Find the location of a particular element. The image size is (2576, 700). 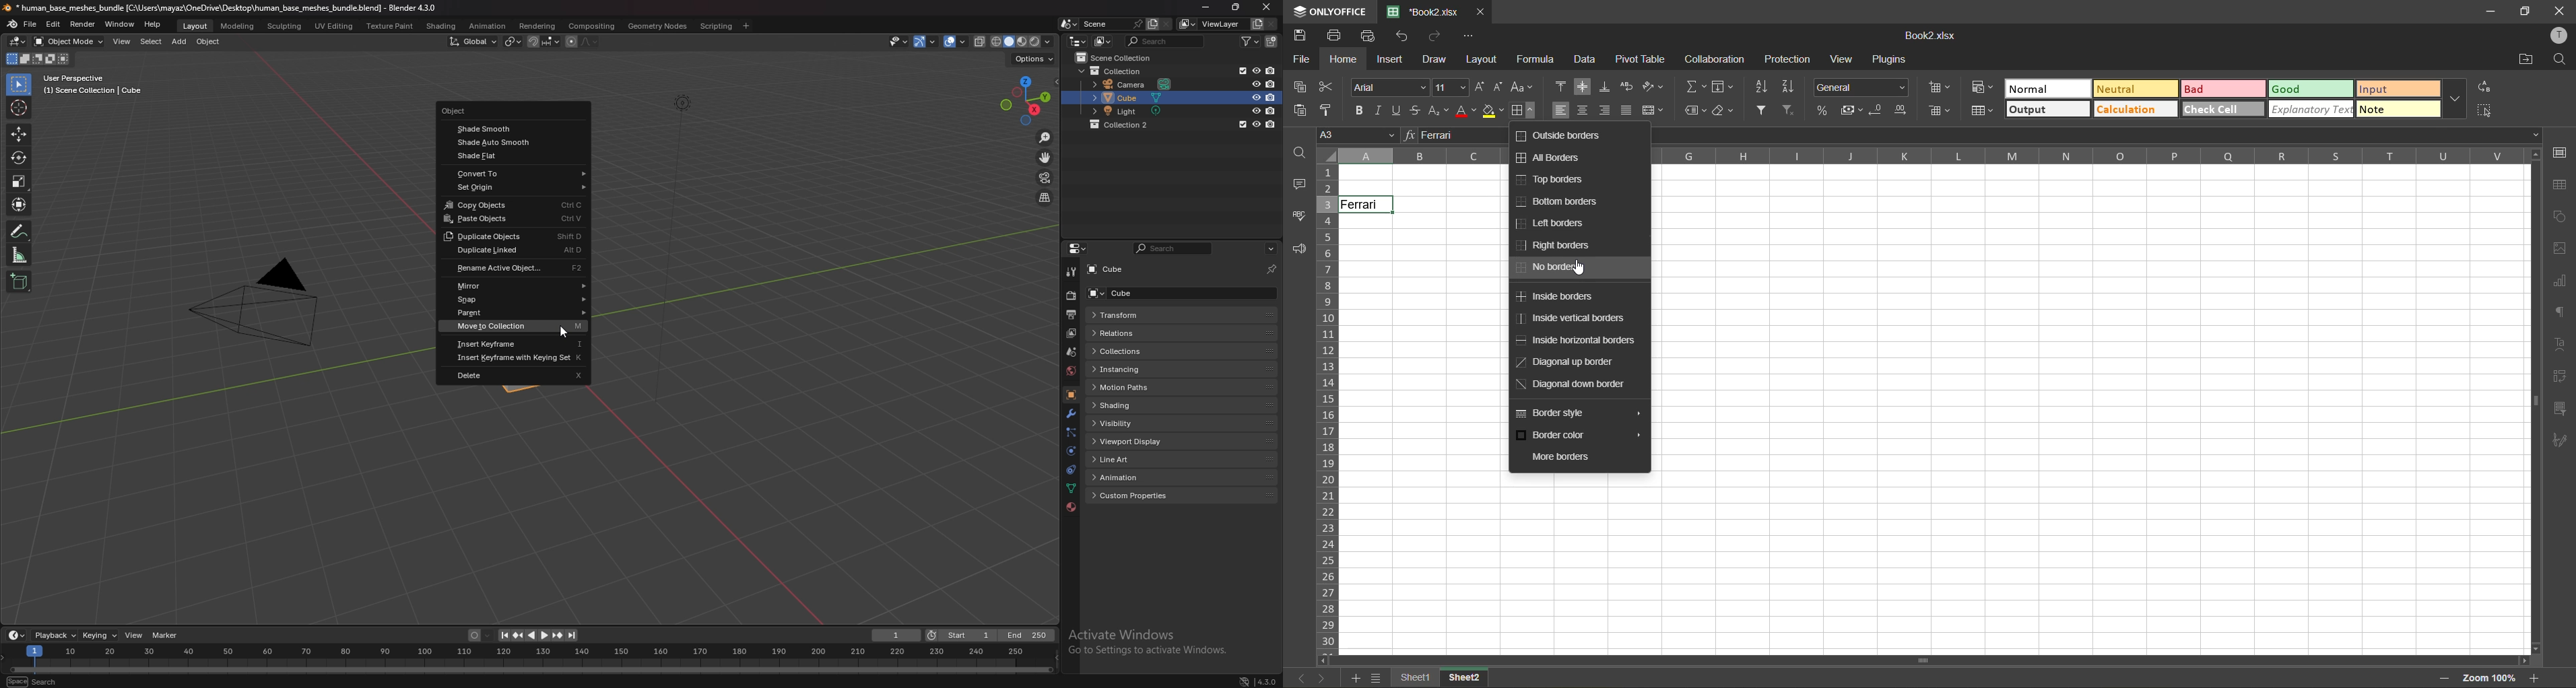

align bottom is located at coordinates (1606, 87).